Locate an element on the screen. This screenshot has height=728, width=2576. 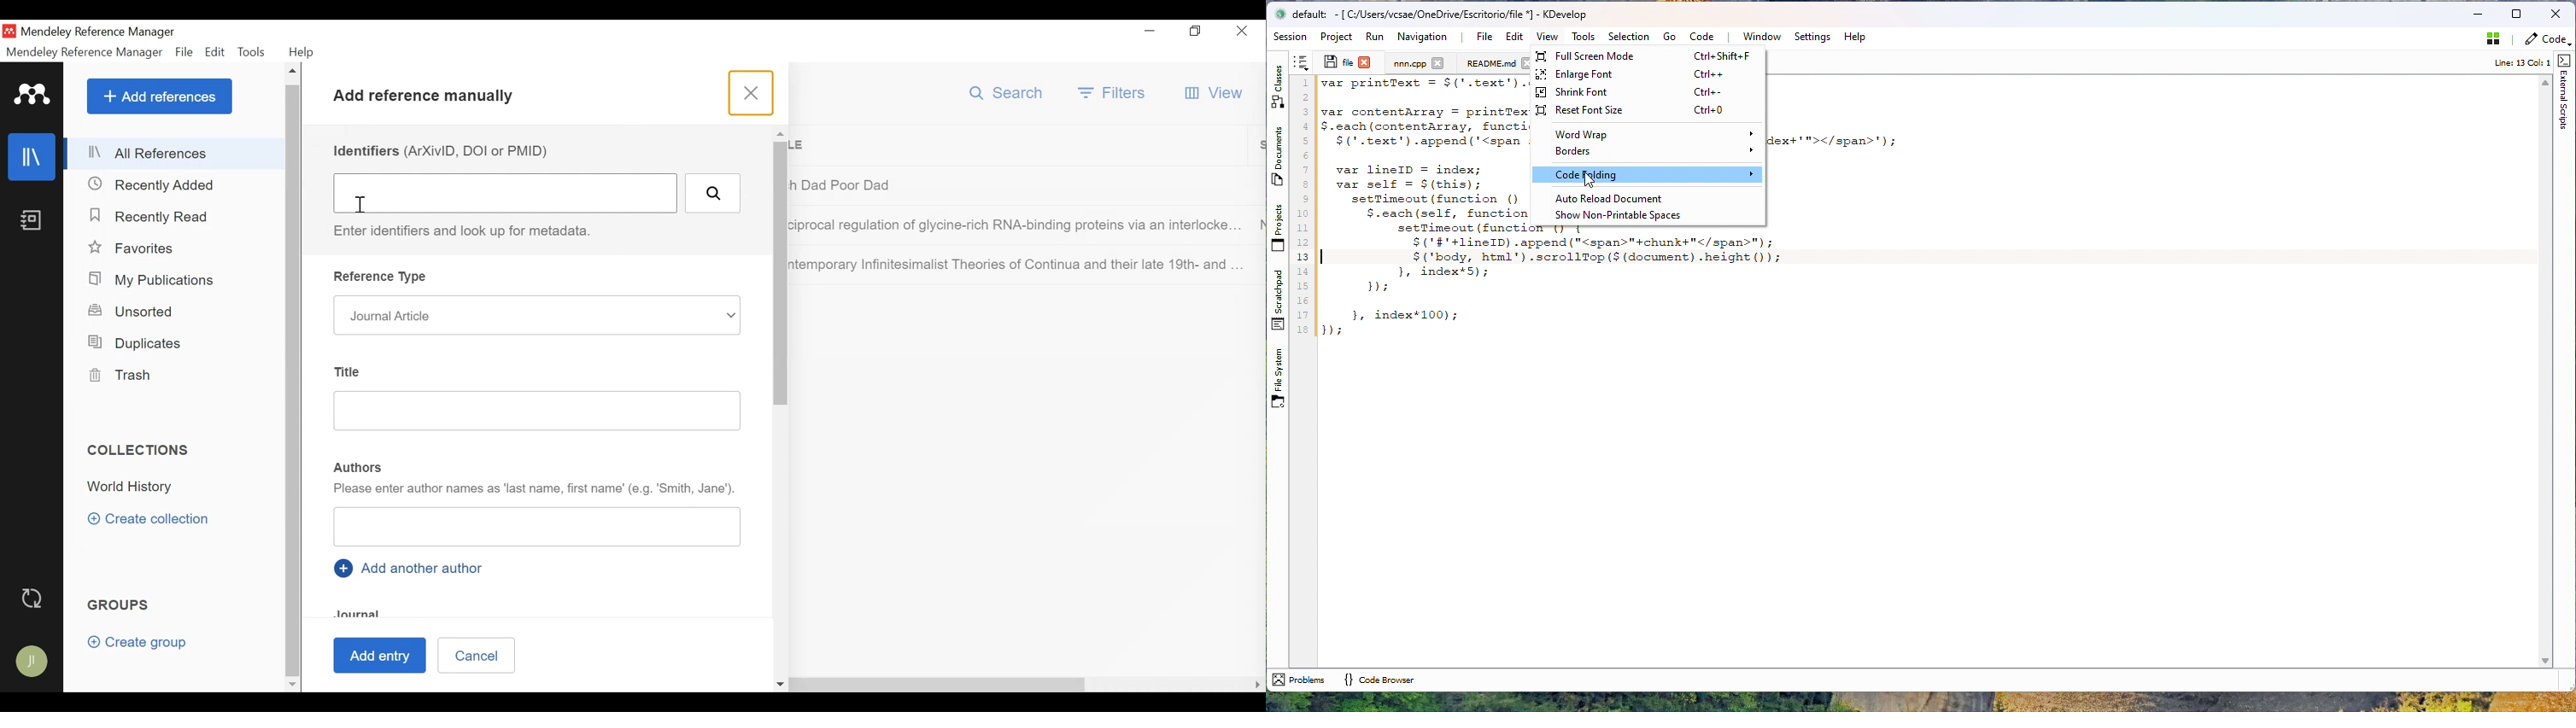
Cancel is located at coordinates (476, 655).